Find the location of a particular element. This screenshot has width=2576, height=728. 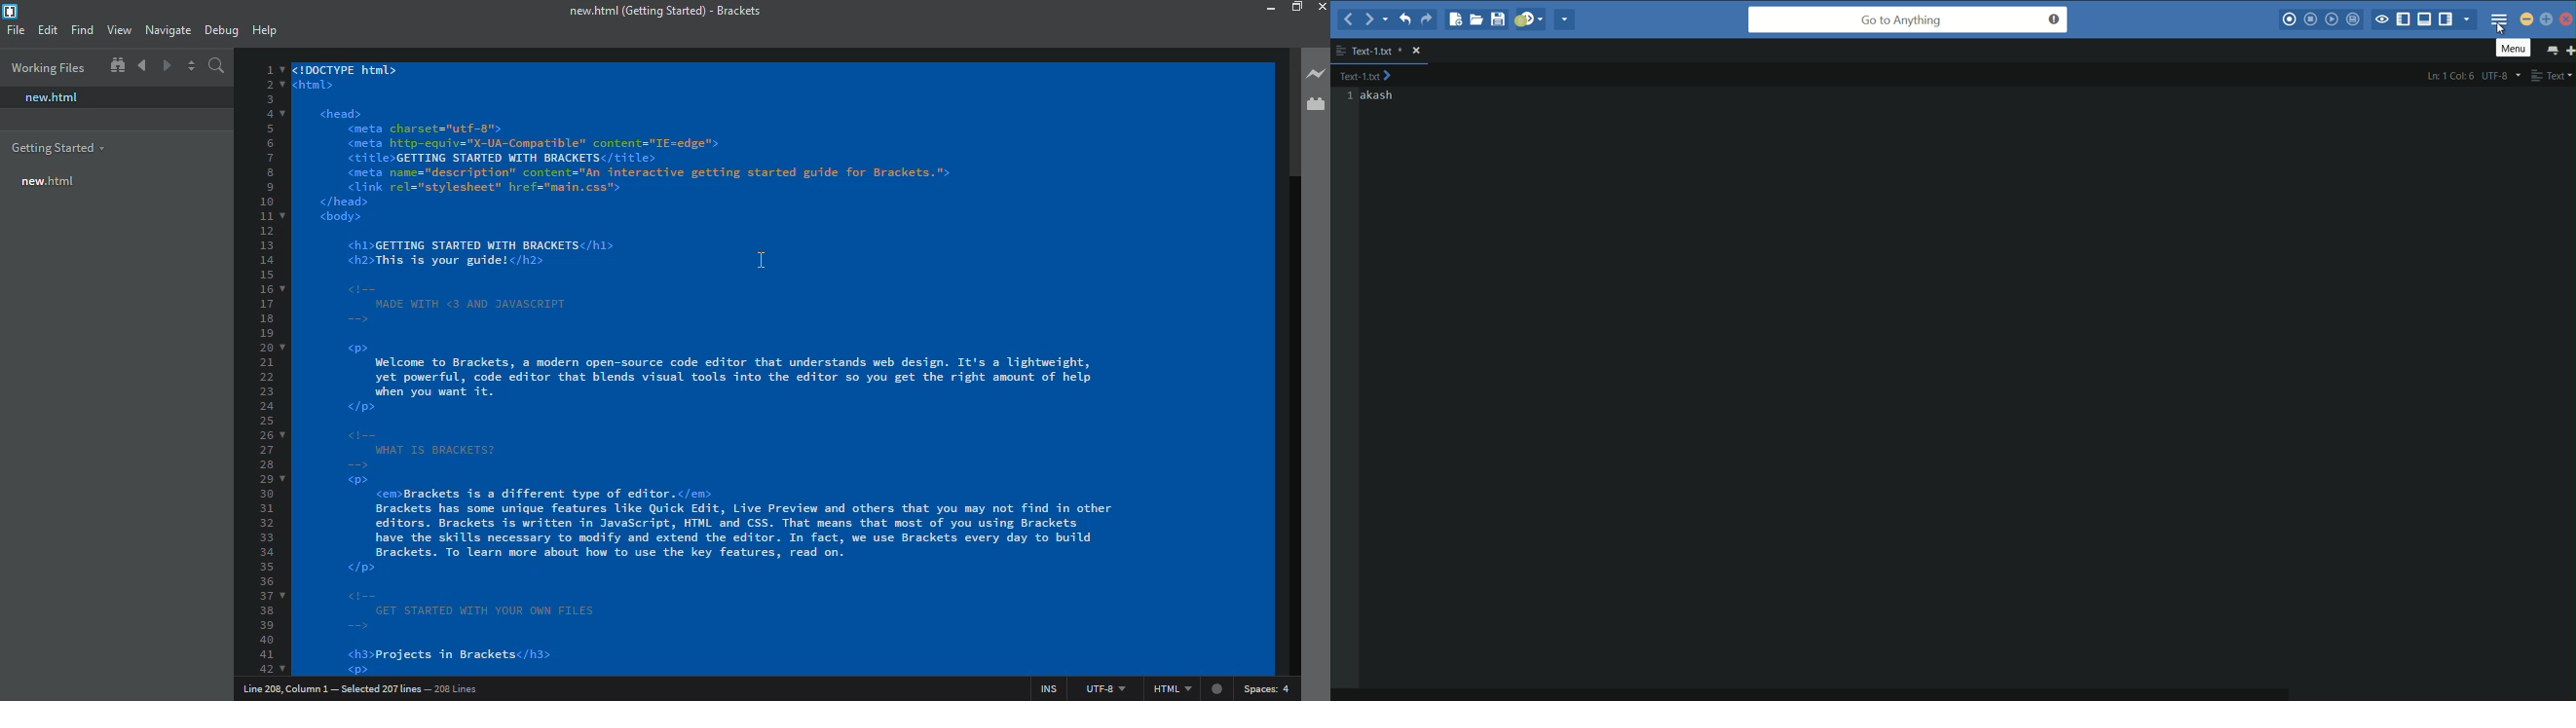

file type is located at coordinates (2554, 75).